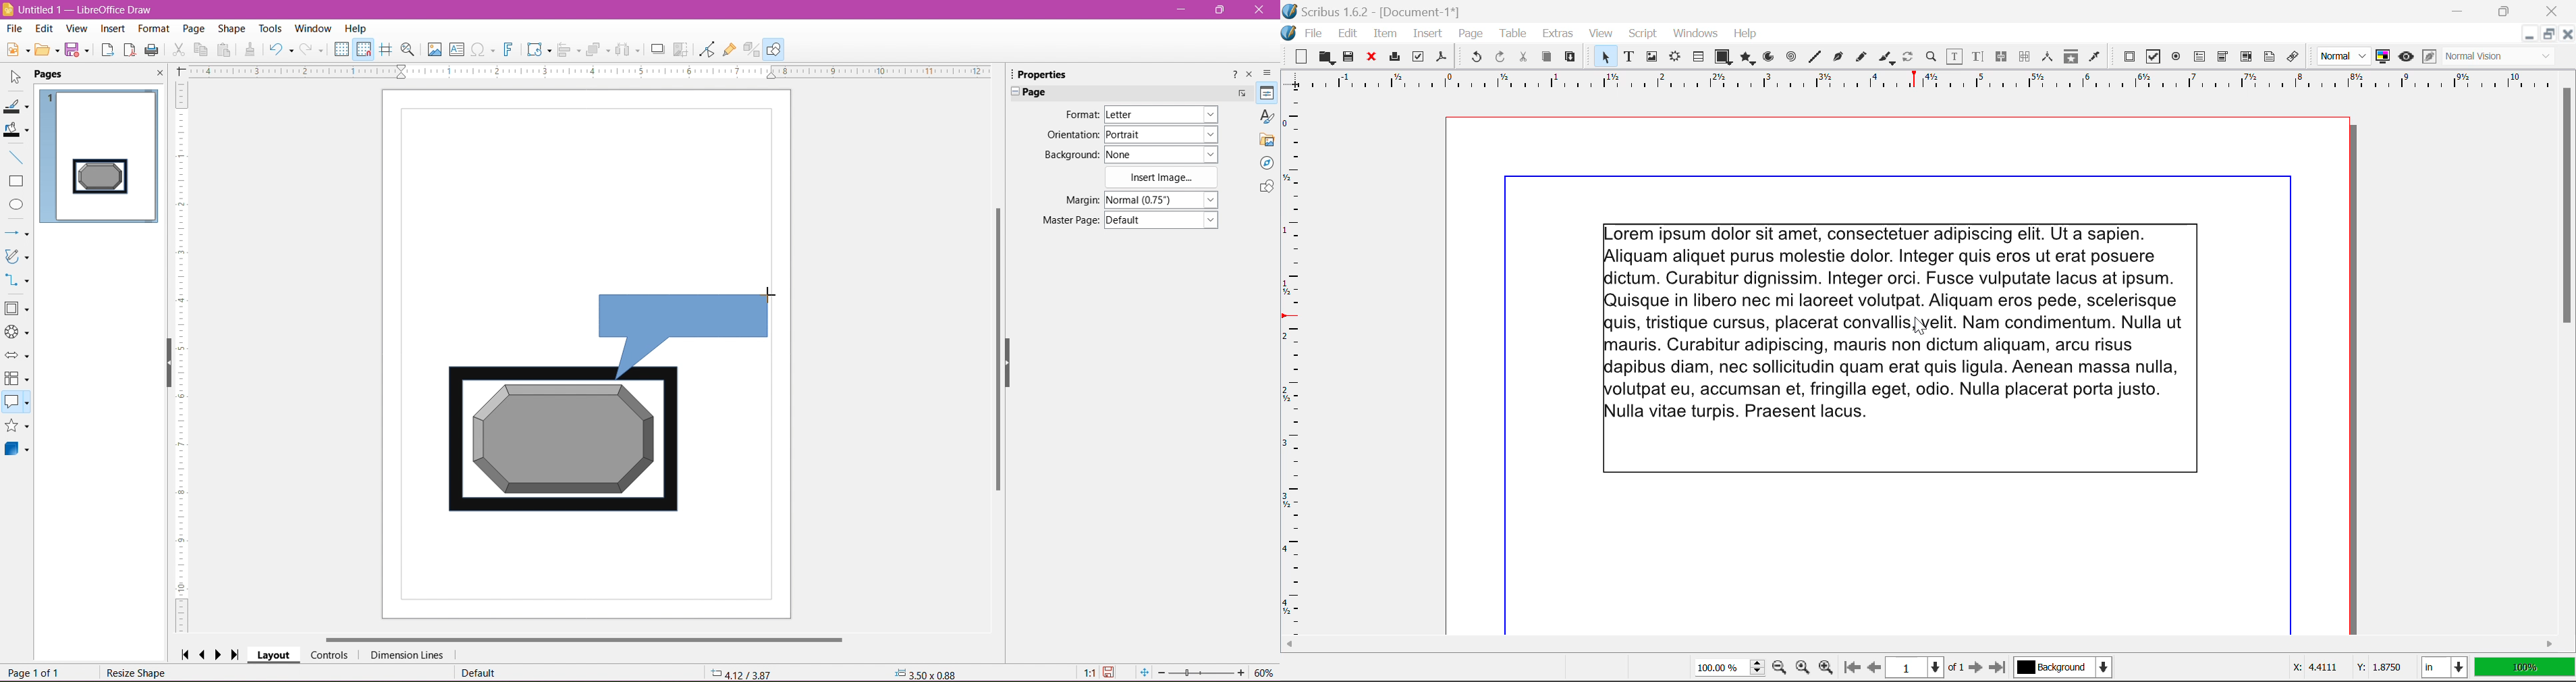 This screenshot has height=700, width=2576. Describe the element at coordinates (752, 49) in the screenshot. I see `Toggle Extrusion` at that location.